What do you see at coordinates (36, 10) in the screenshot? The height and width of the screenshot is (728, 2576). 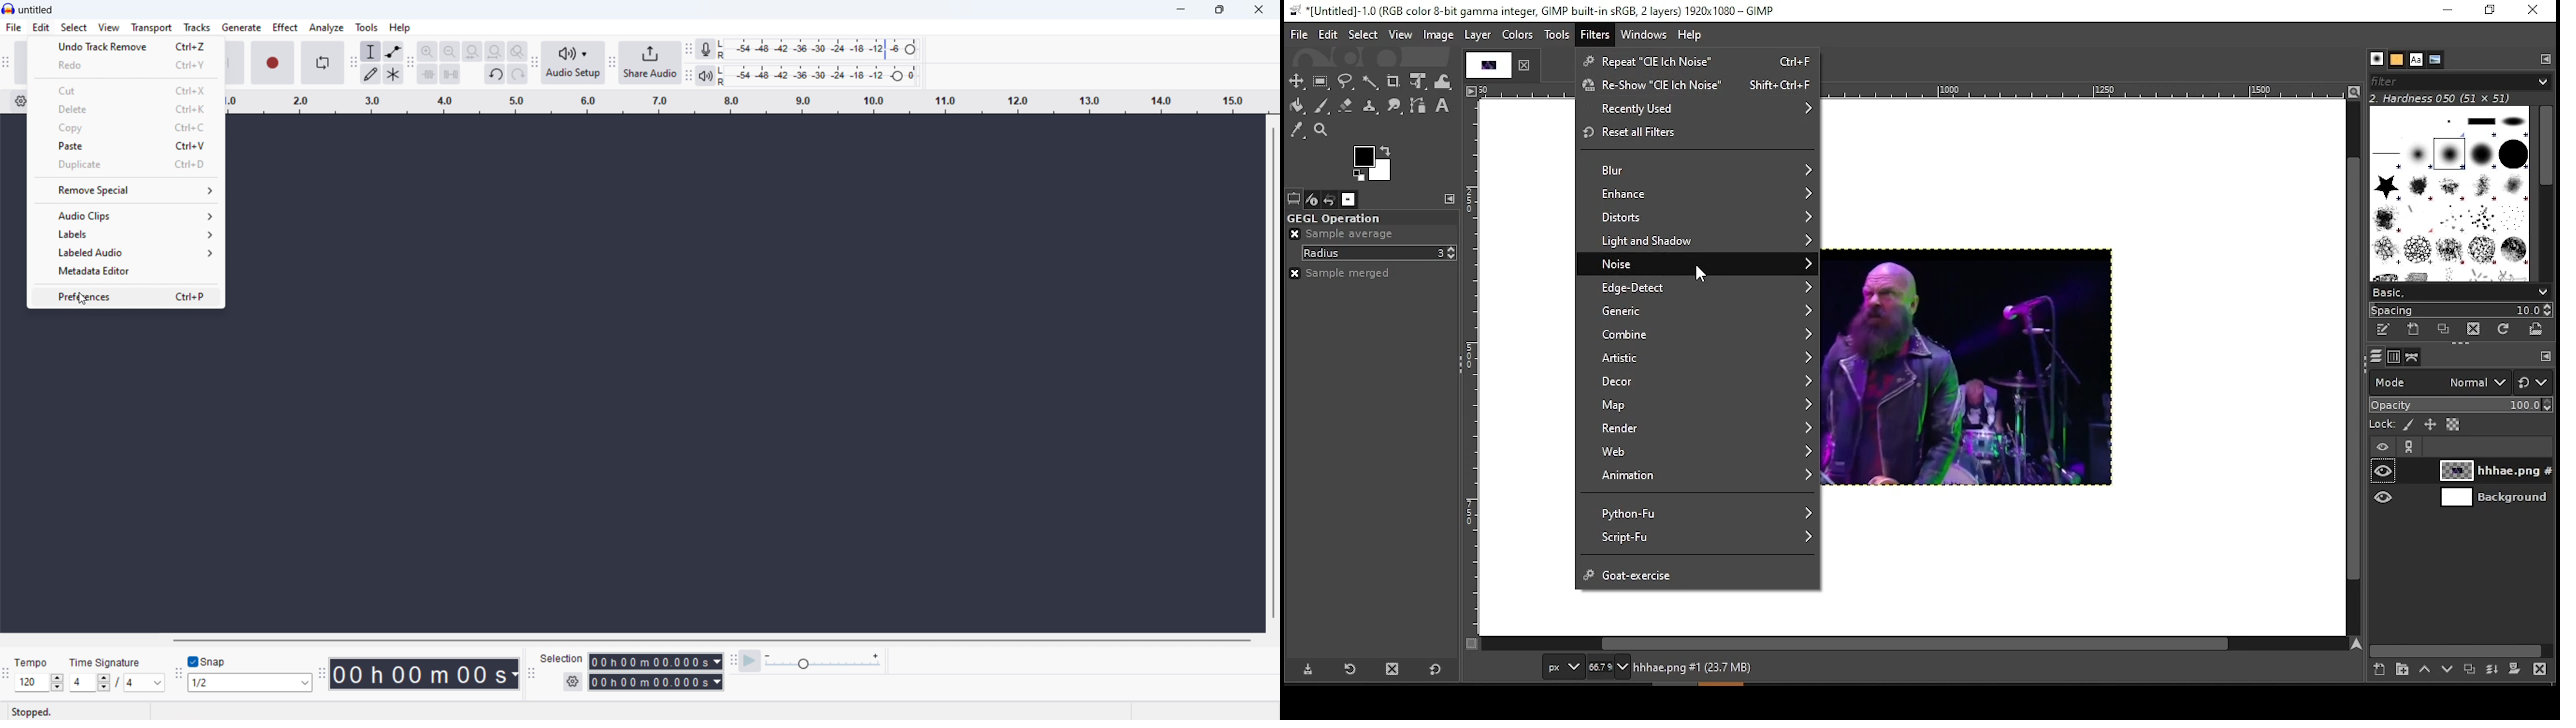 I see `title` at bounding box center [36, 10].